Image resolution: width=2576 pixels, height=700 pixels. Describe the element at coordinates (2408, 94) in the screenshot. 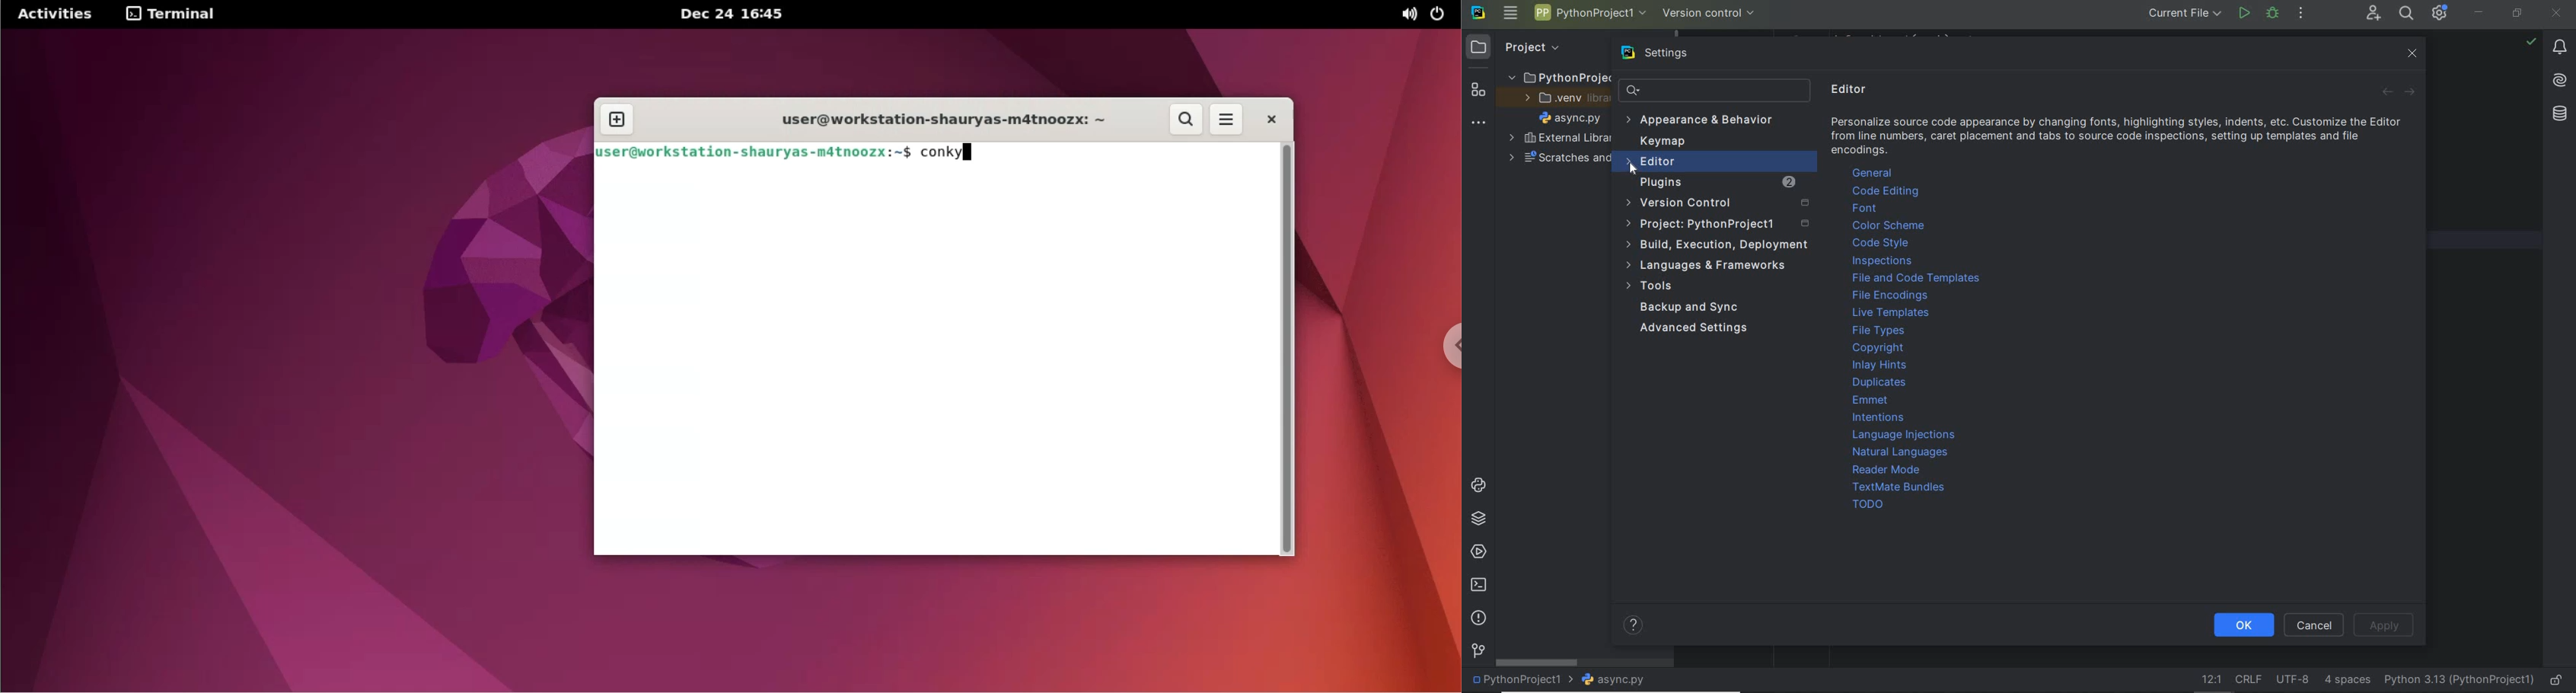

I see `Next` at that location.